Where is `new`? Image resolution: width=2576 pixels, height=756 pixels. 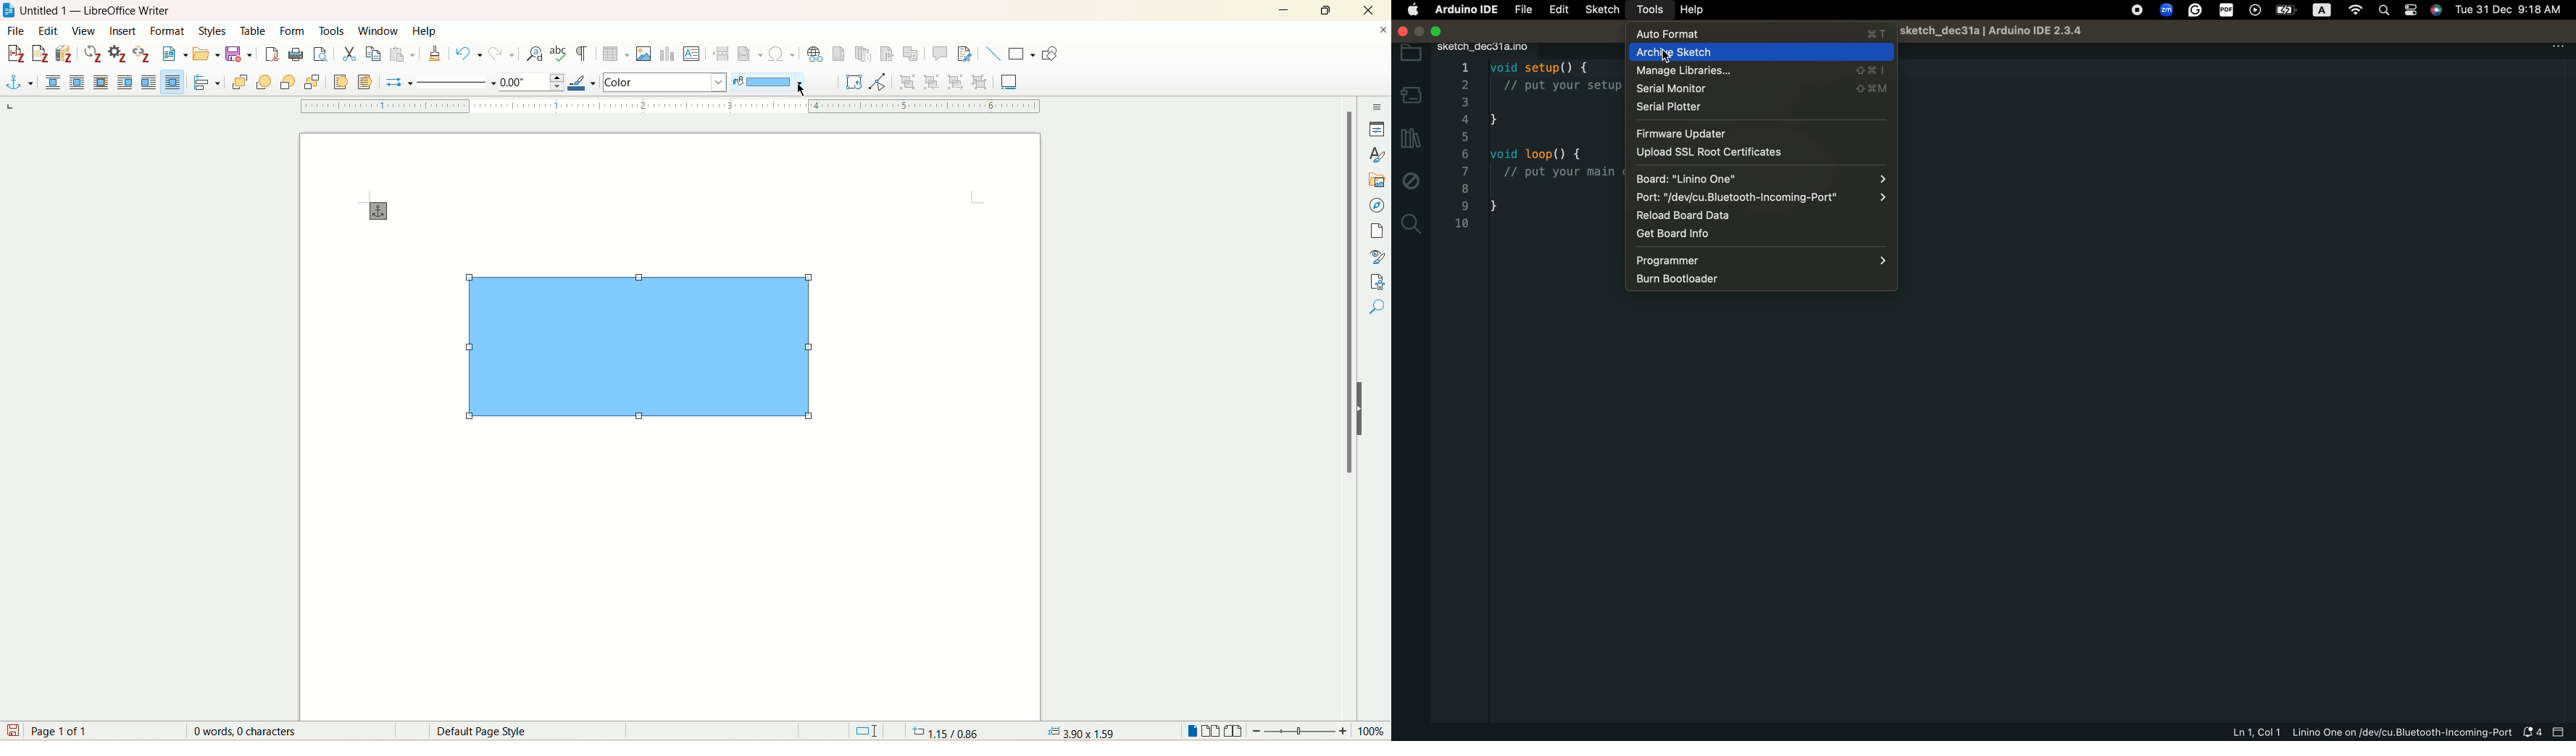
new is located at coordinates (172, 55).